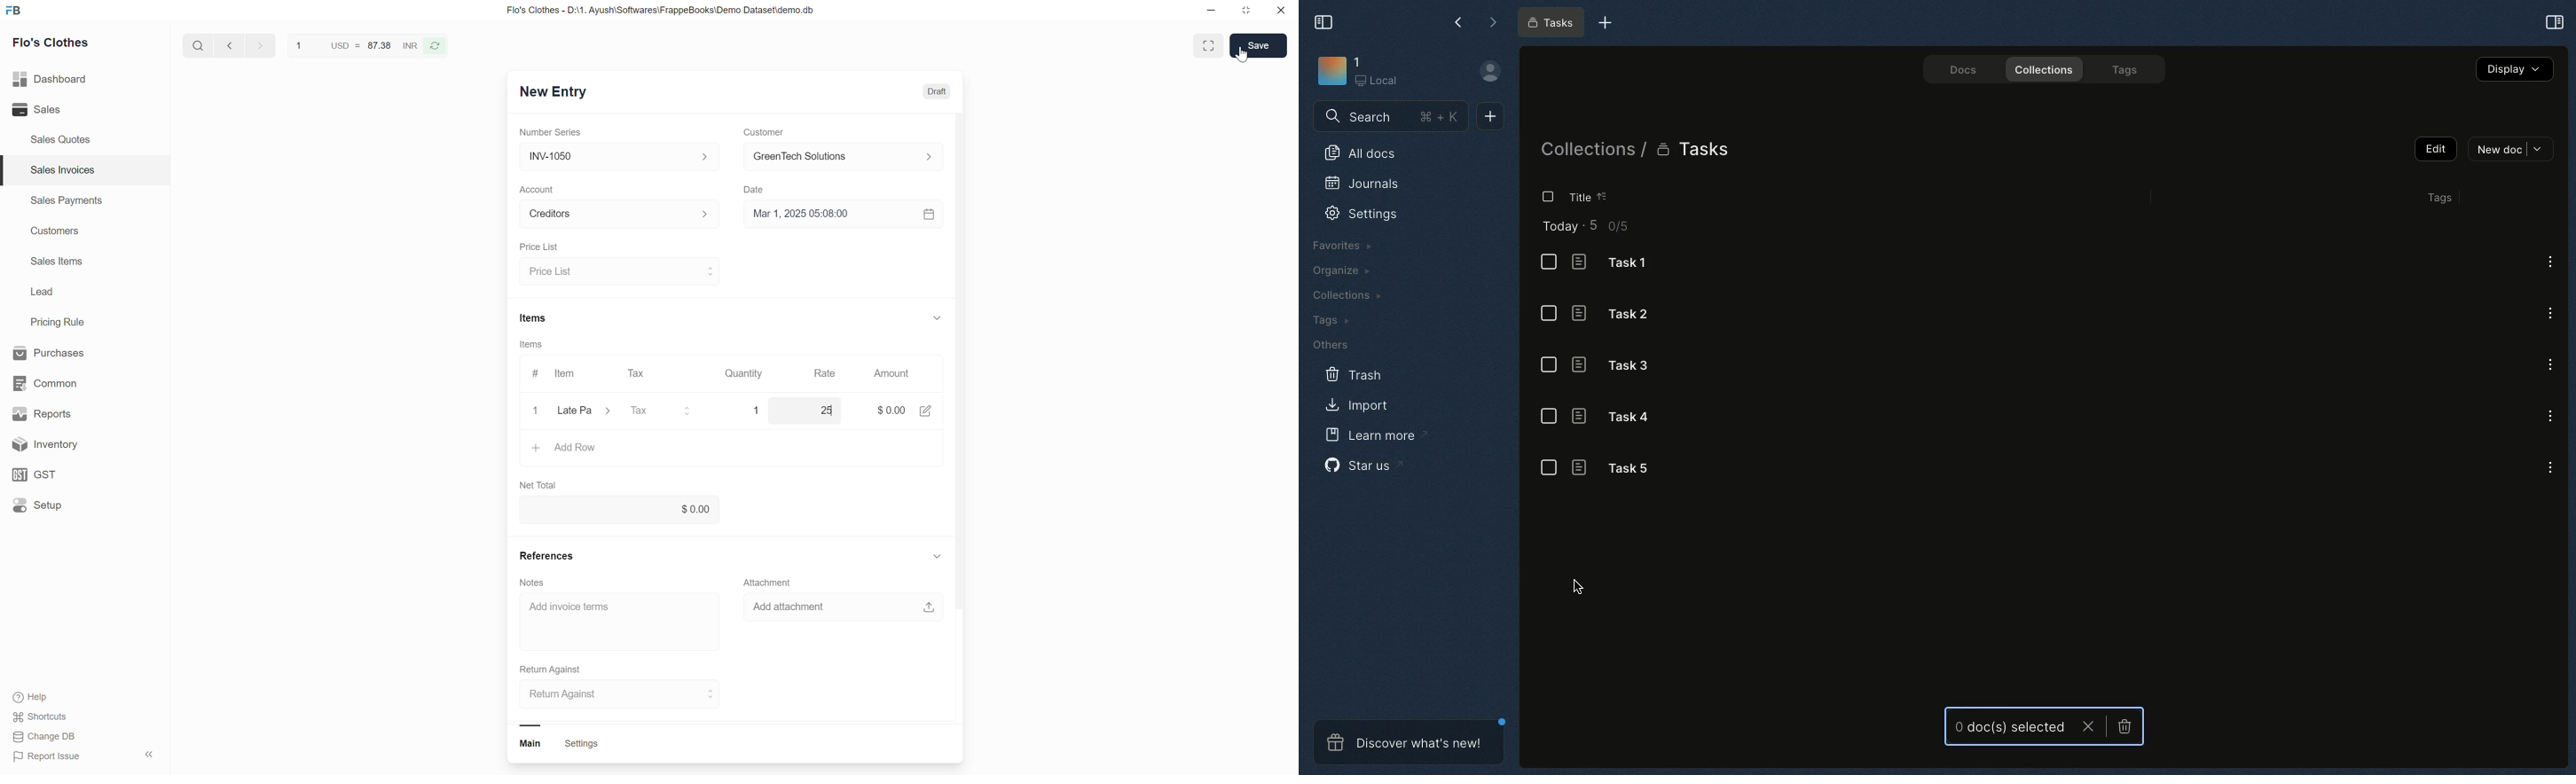 The width and height of the screenshot is (2576, 784). I want to click on References, so click(546, 555).